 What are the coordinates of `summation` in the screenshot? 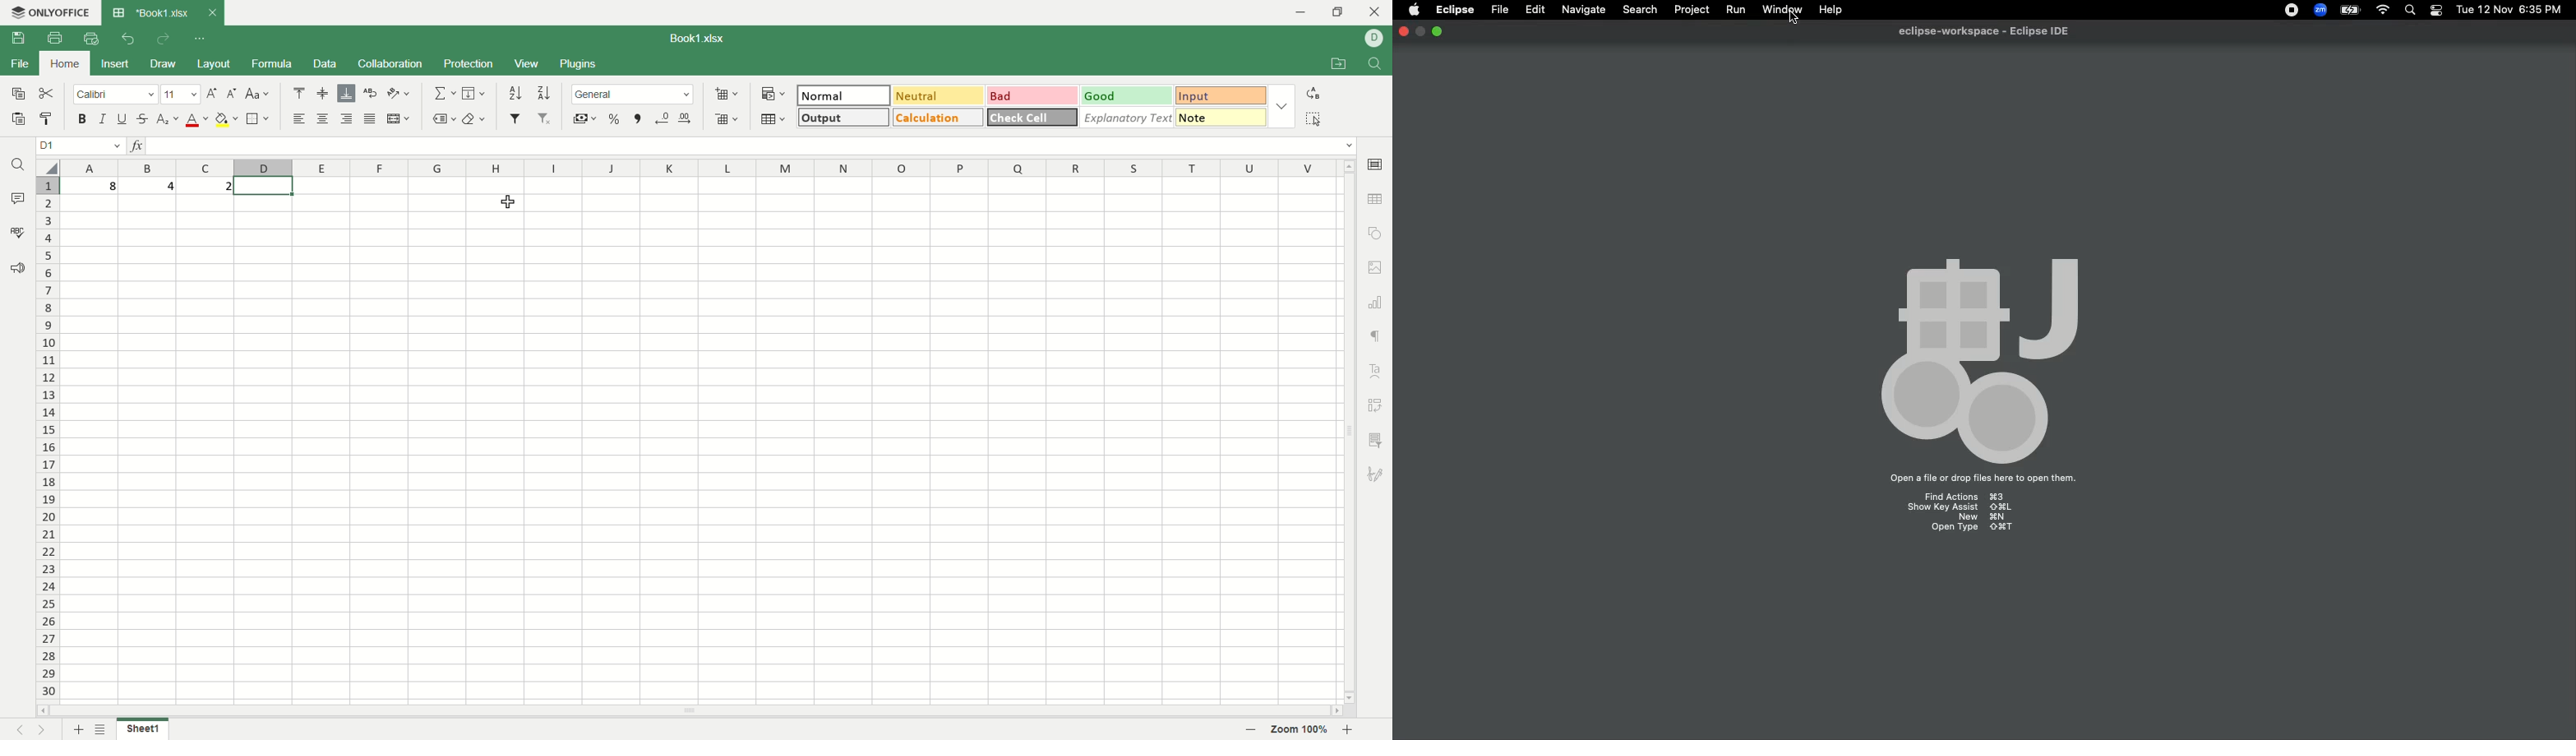 It's located at (444, 93).